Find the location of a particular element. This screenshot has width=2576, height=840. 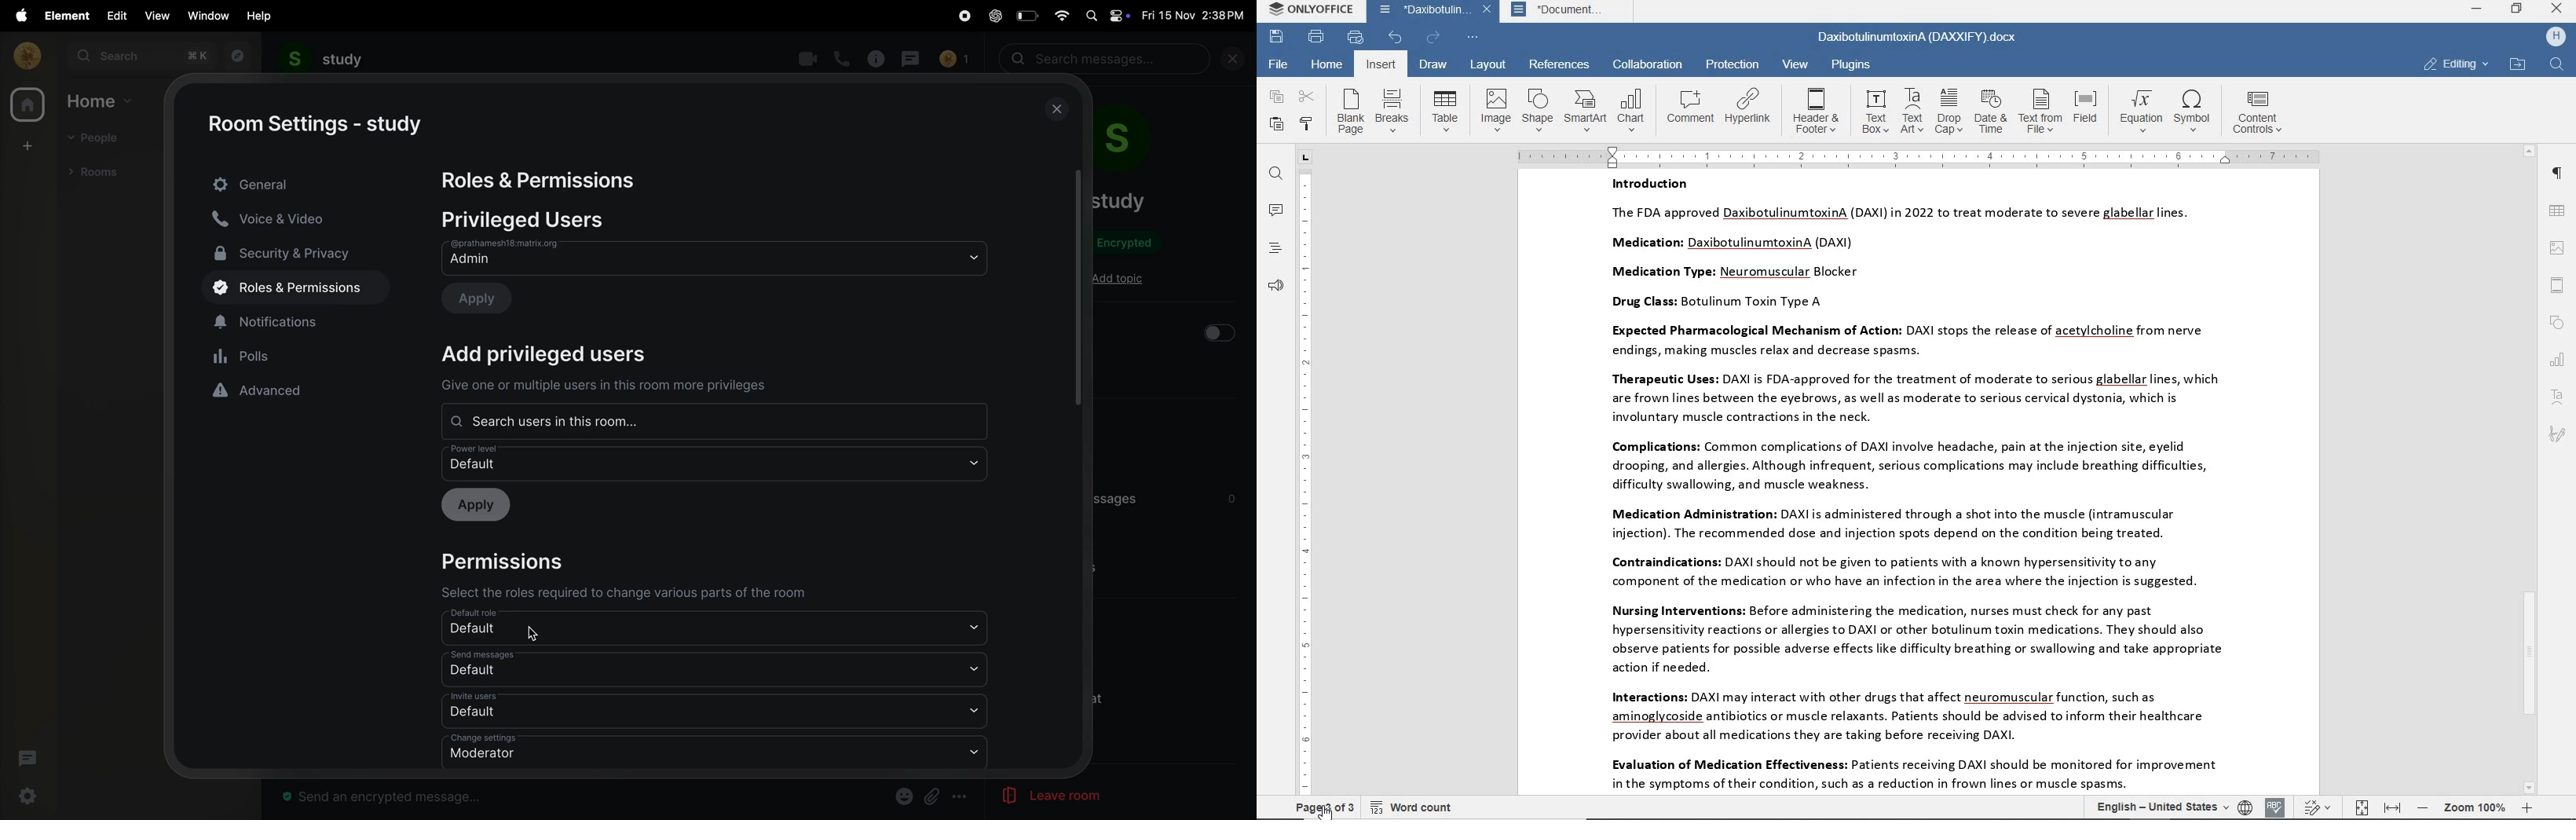

search bar is located at coordinates (1108, 59).